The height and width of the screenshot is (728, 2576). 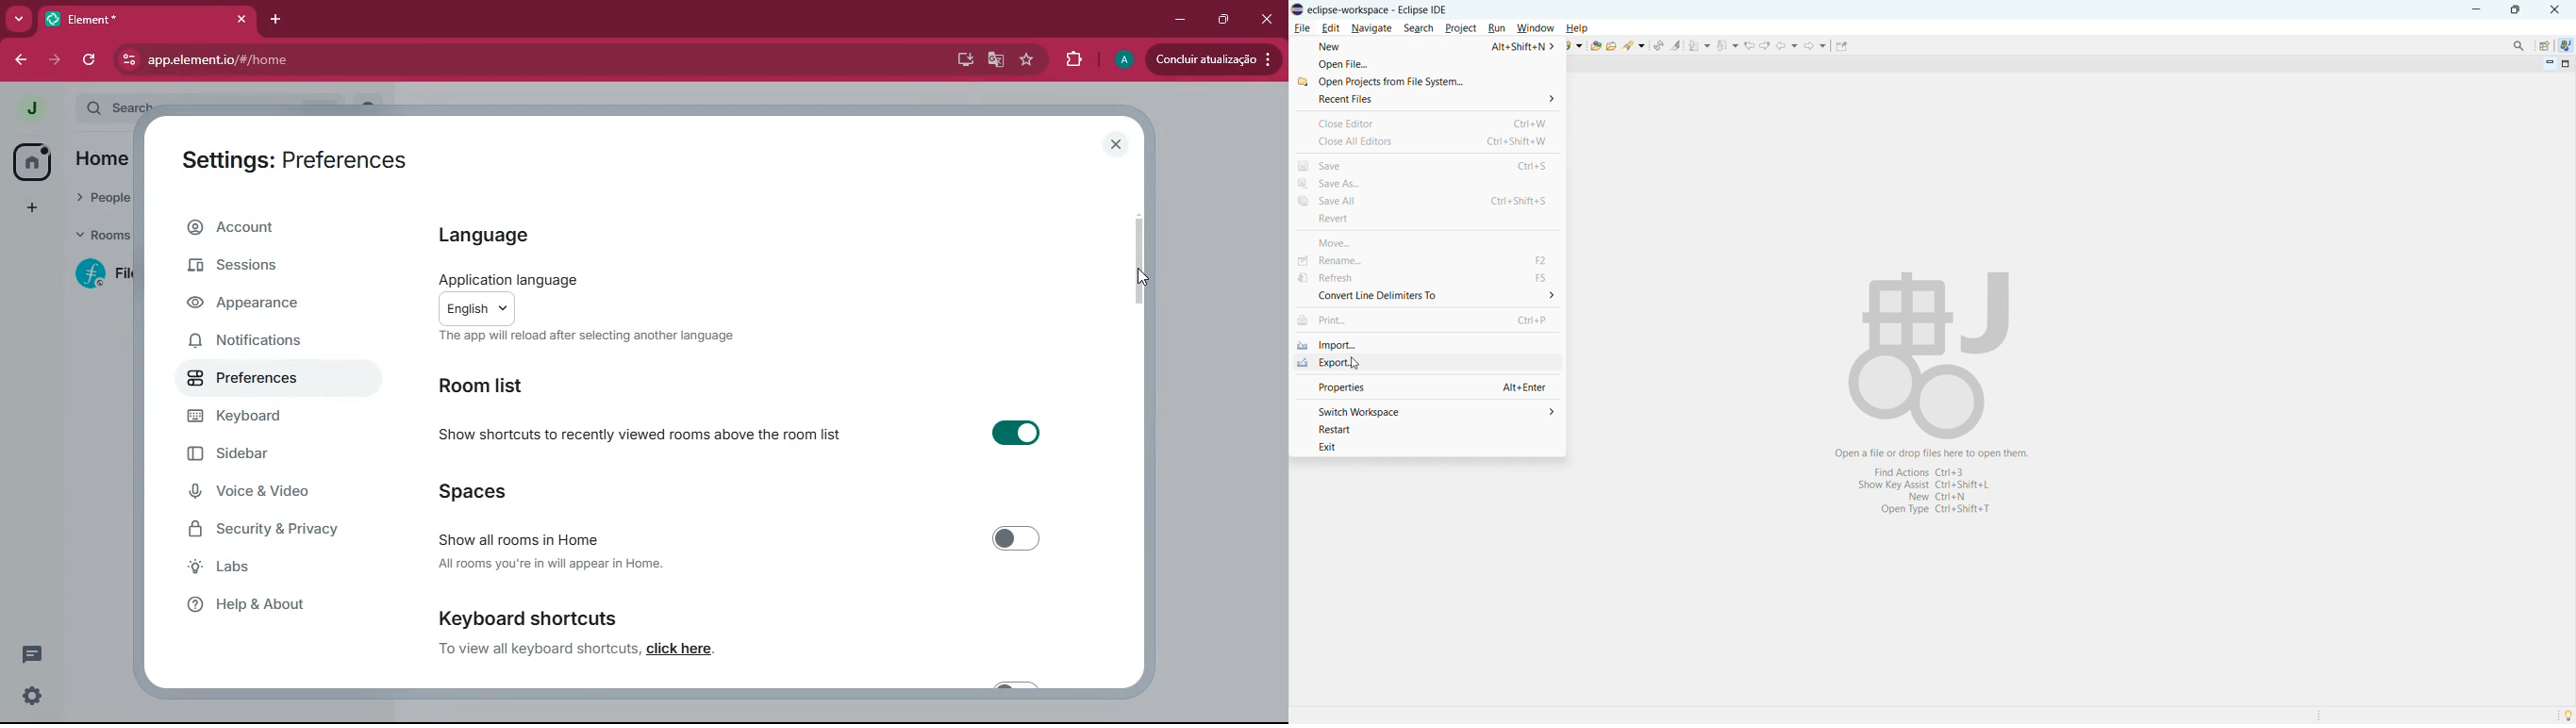 I want to click on Settings: Preferences, so click(x=294, y=162).